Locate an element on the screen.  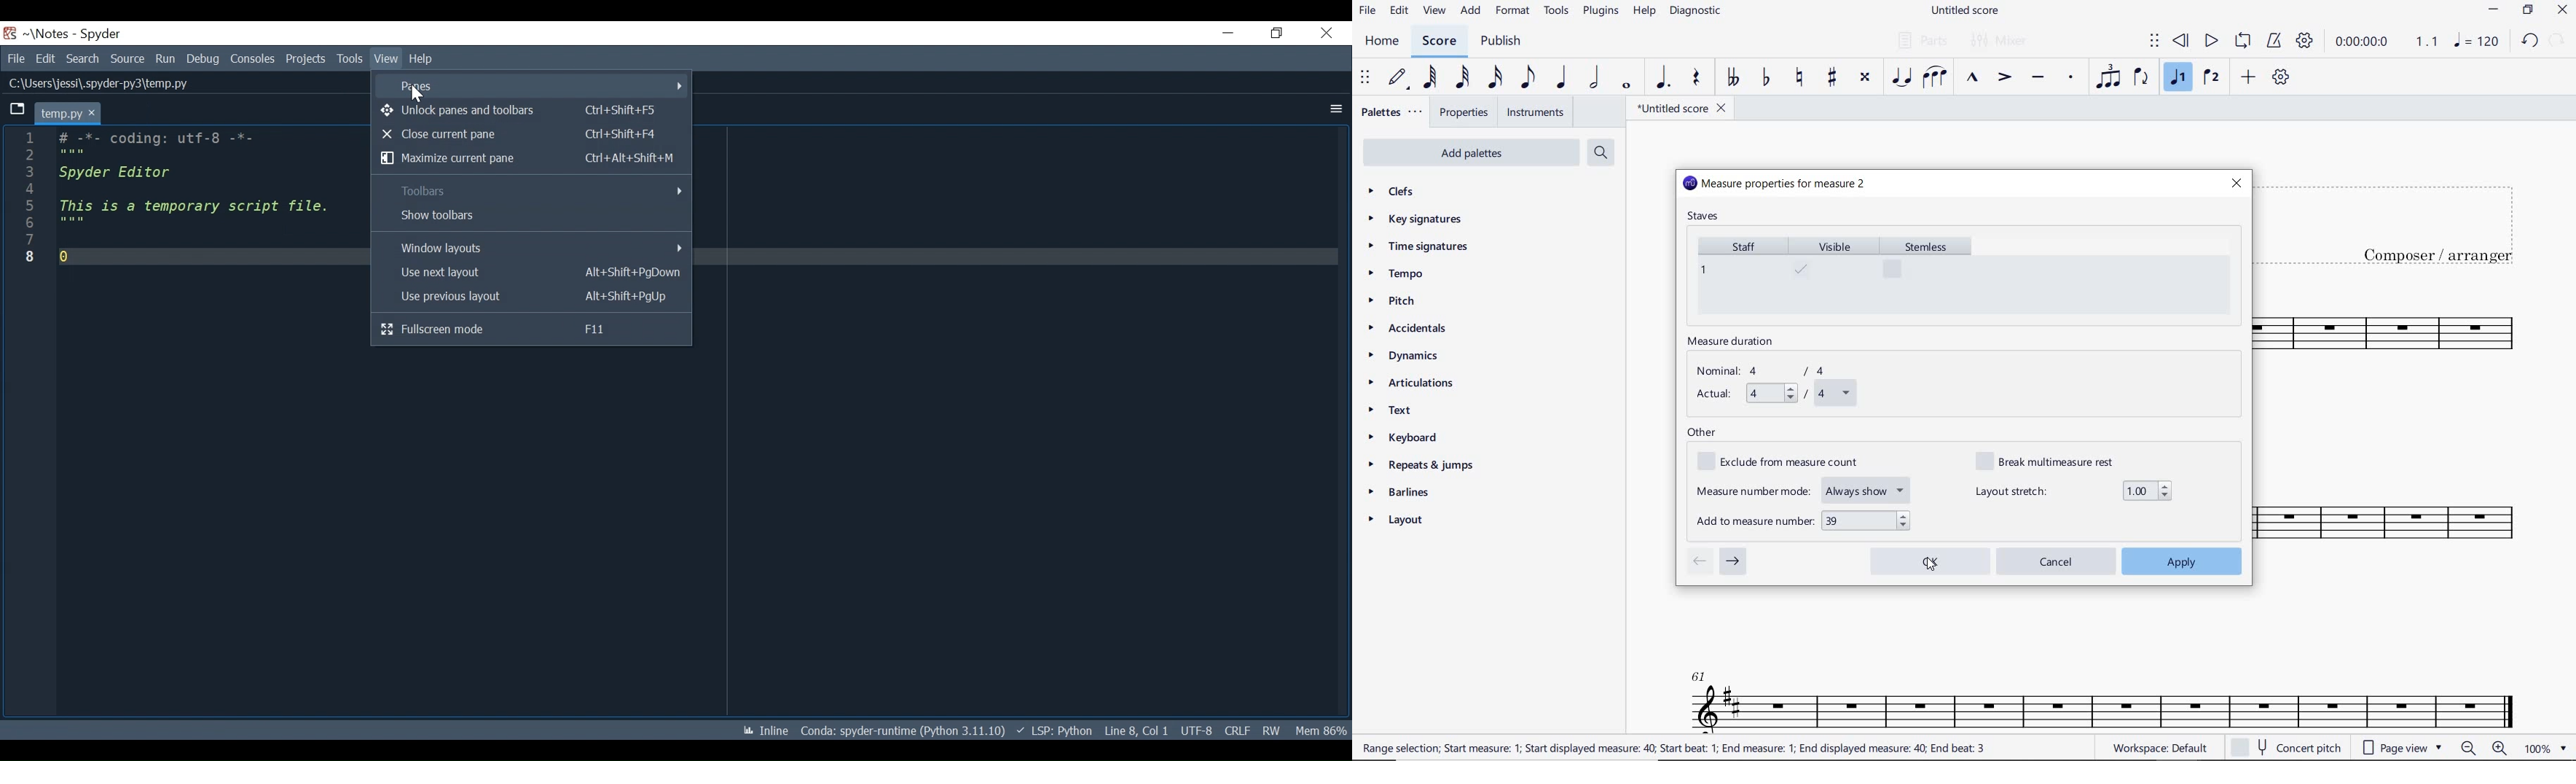
WHOLE NOTE is located at coordinates (1625, 85).